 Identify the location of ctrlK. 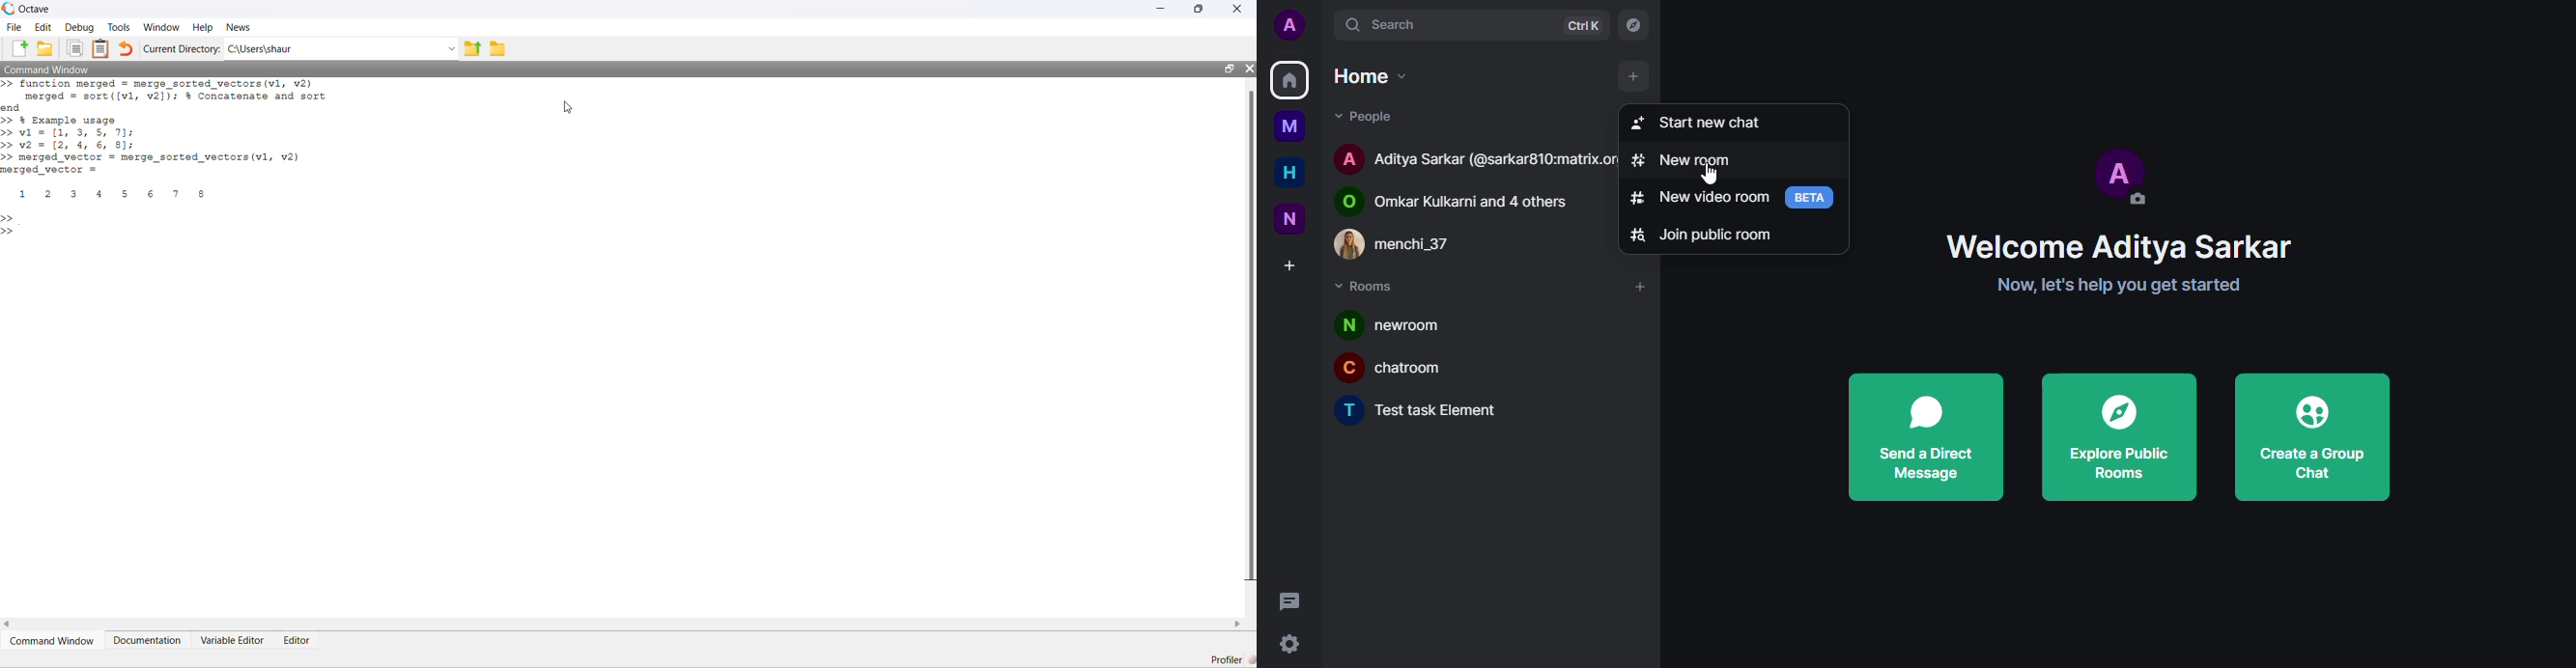
(1582, 26).